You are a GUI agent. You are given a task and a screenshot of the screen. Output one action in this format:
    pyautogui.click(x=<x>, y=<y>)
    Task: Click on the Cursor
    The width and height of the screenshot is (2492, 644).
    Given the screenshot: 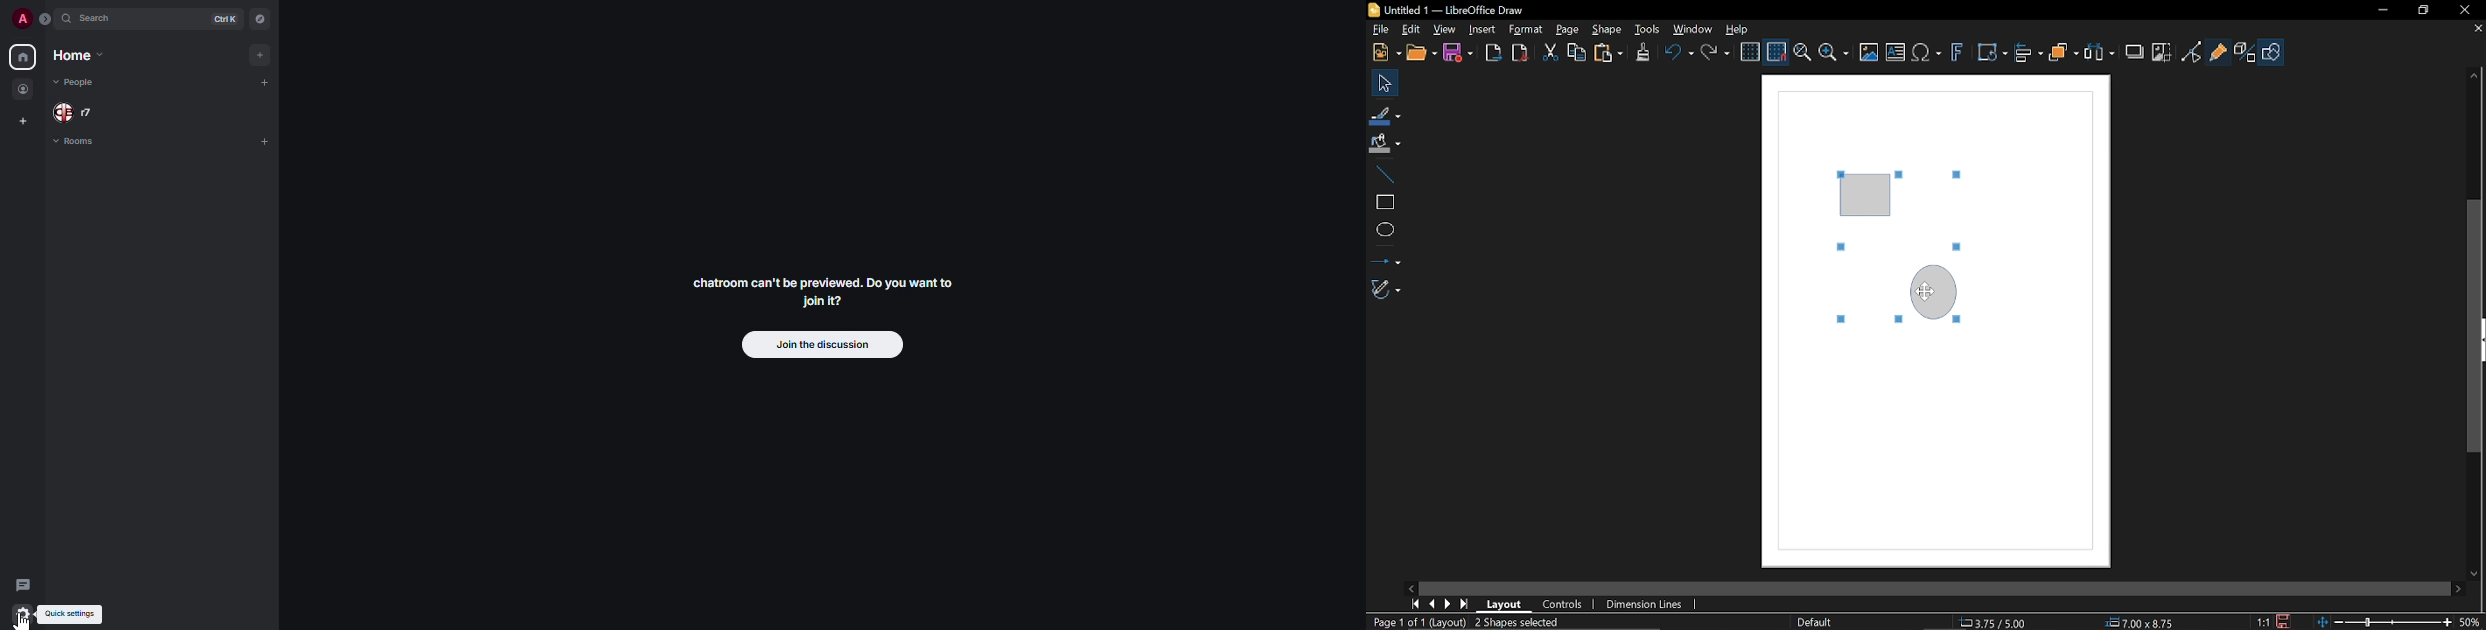 What is the action you would take?
    pyautogui.click(x=1925, y=293)
    